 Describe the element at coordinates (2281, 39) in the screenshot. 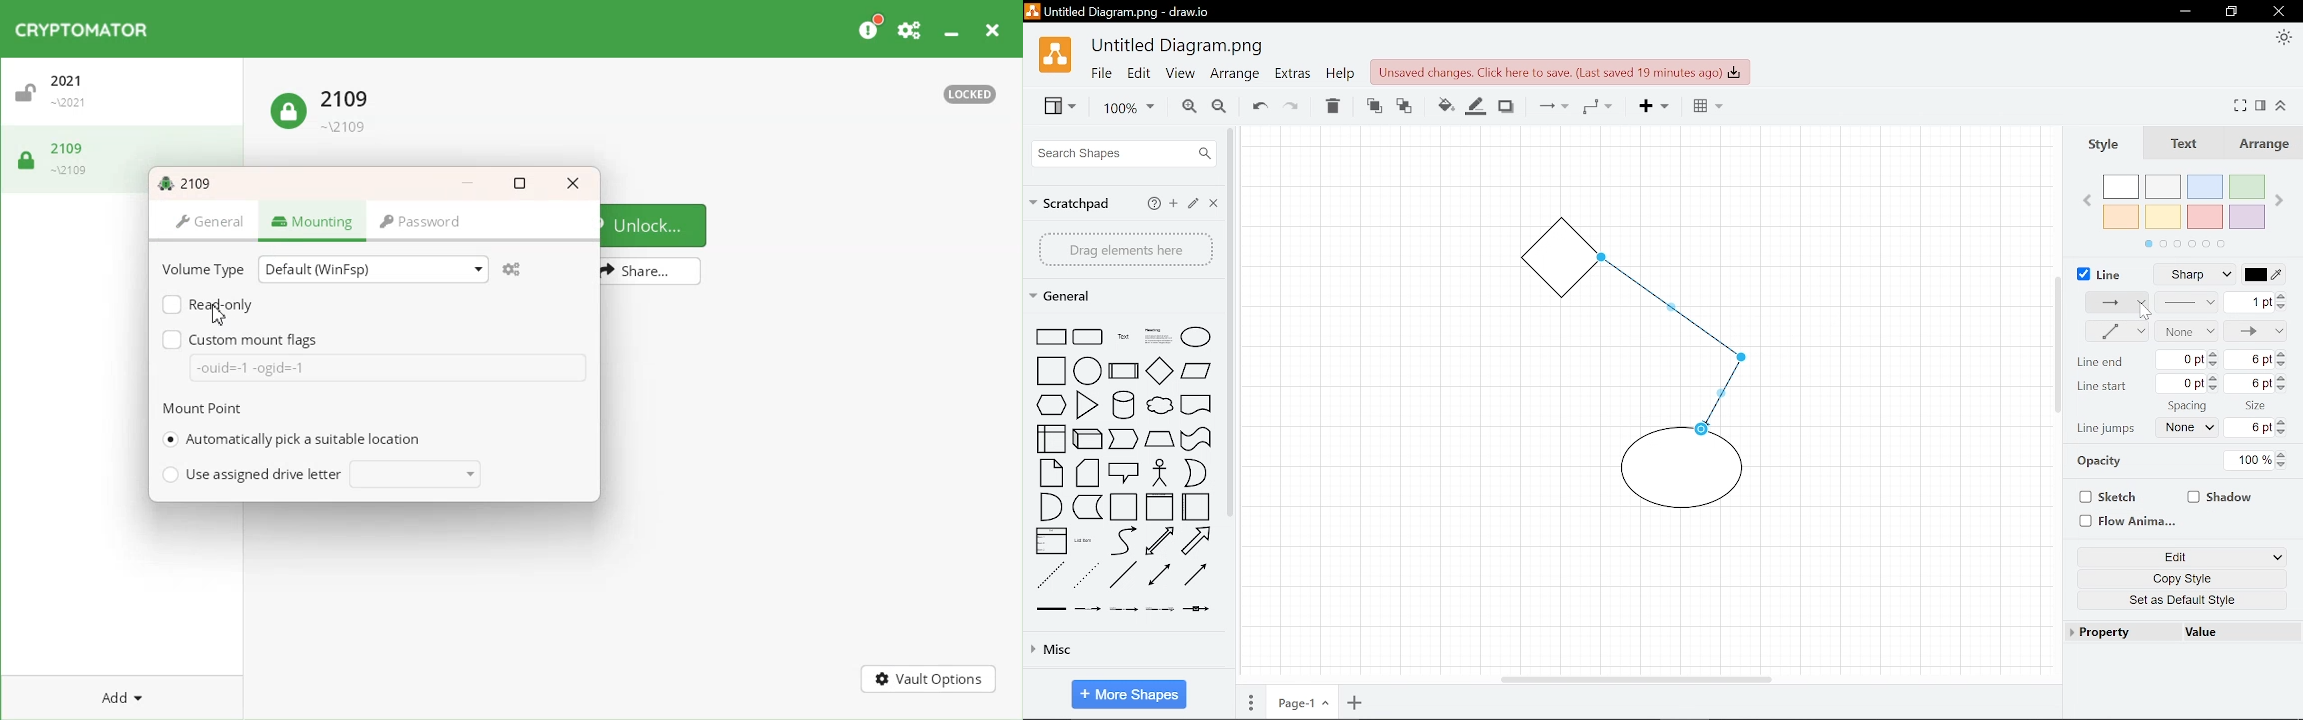

I see `Appearence` at that location.